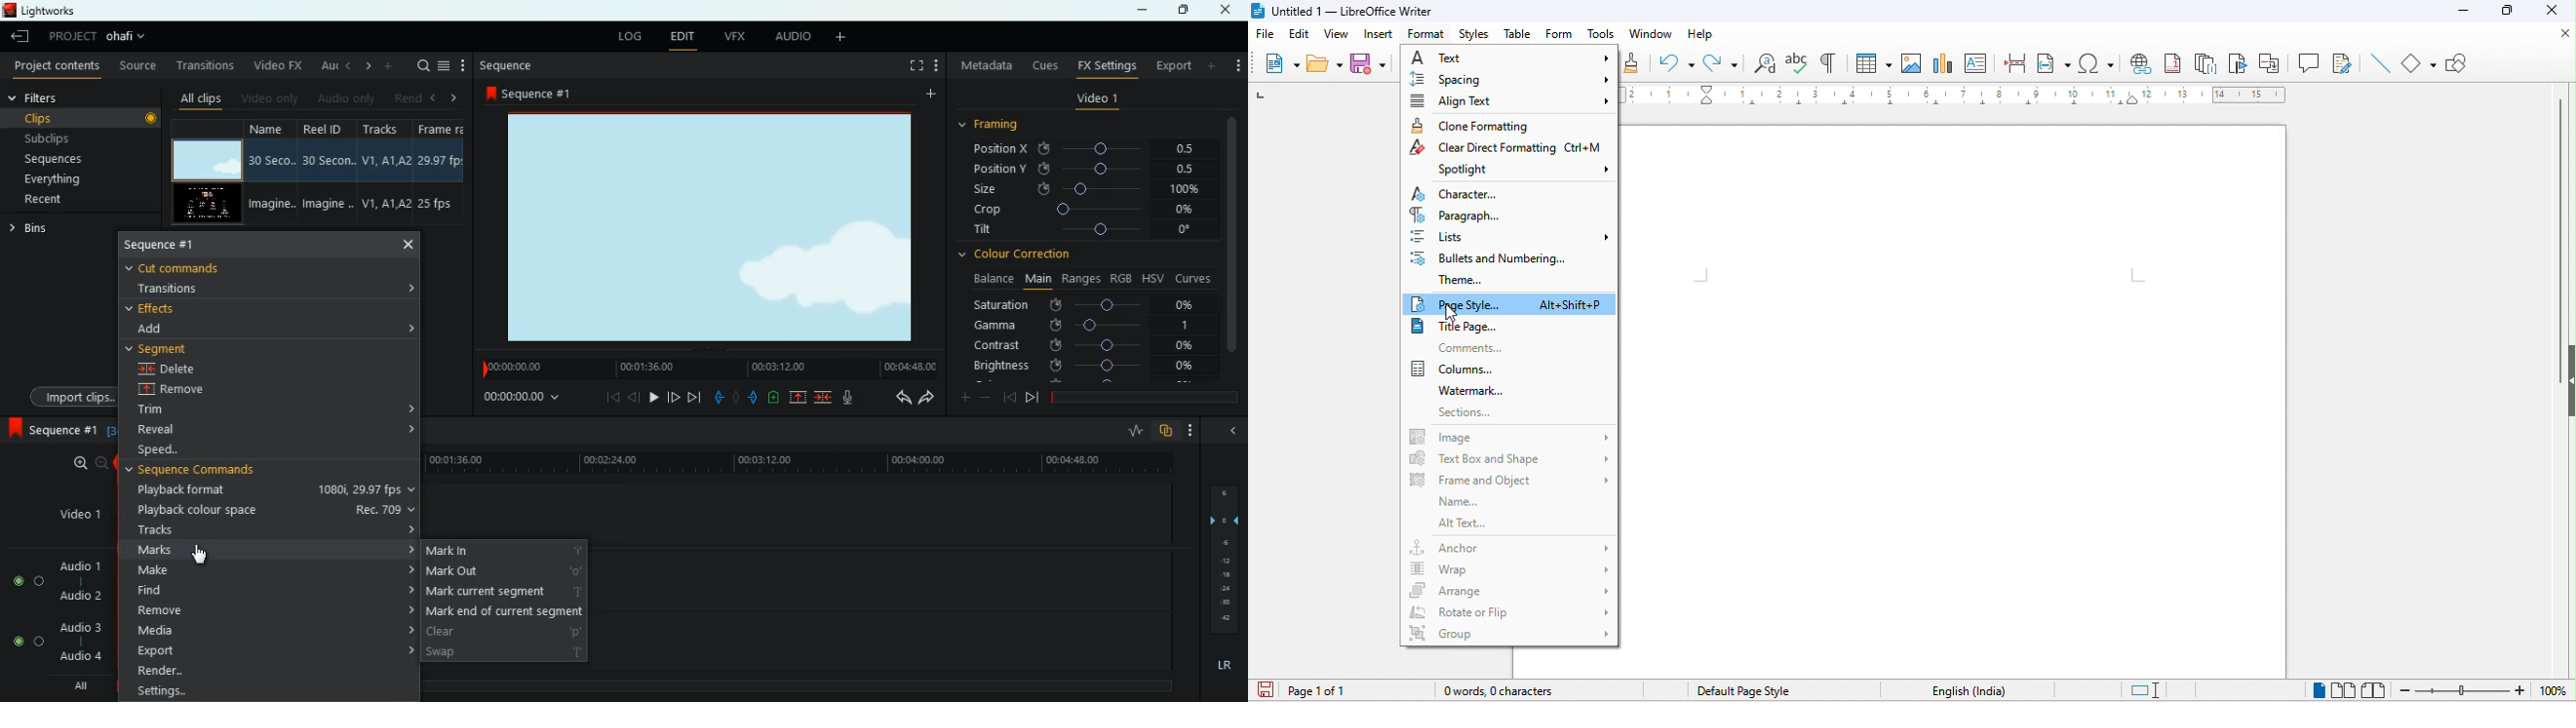  Describe the element at coordinates (2419, 63) in the screenshot. I see `shape` at that location.